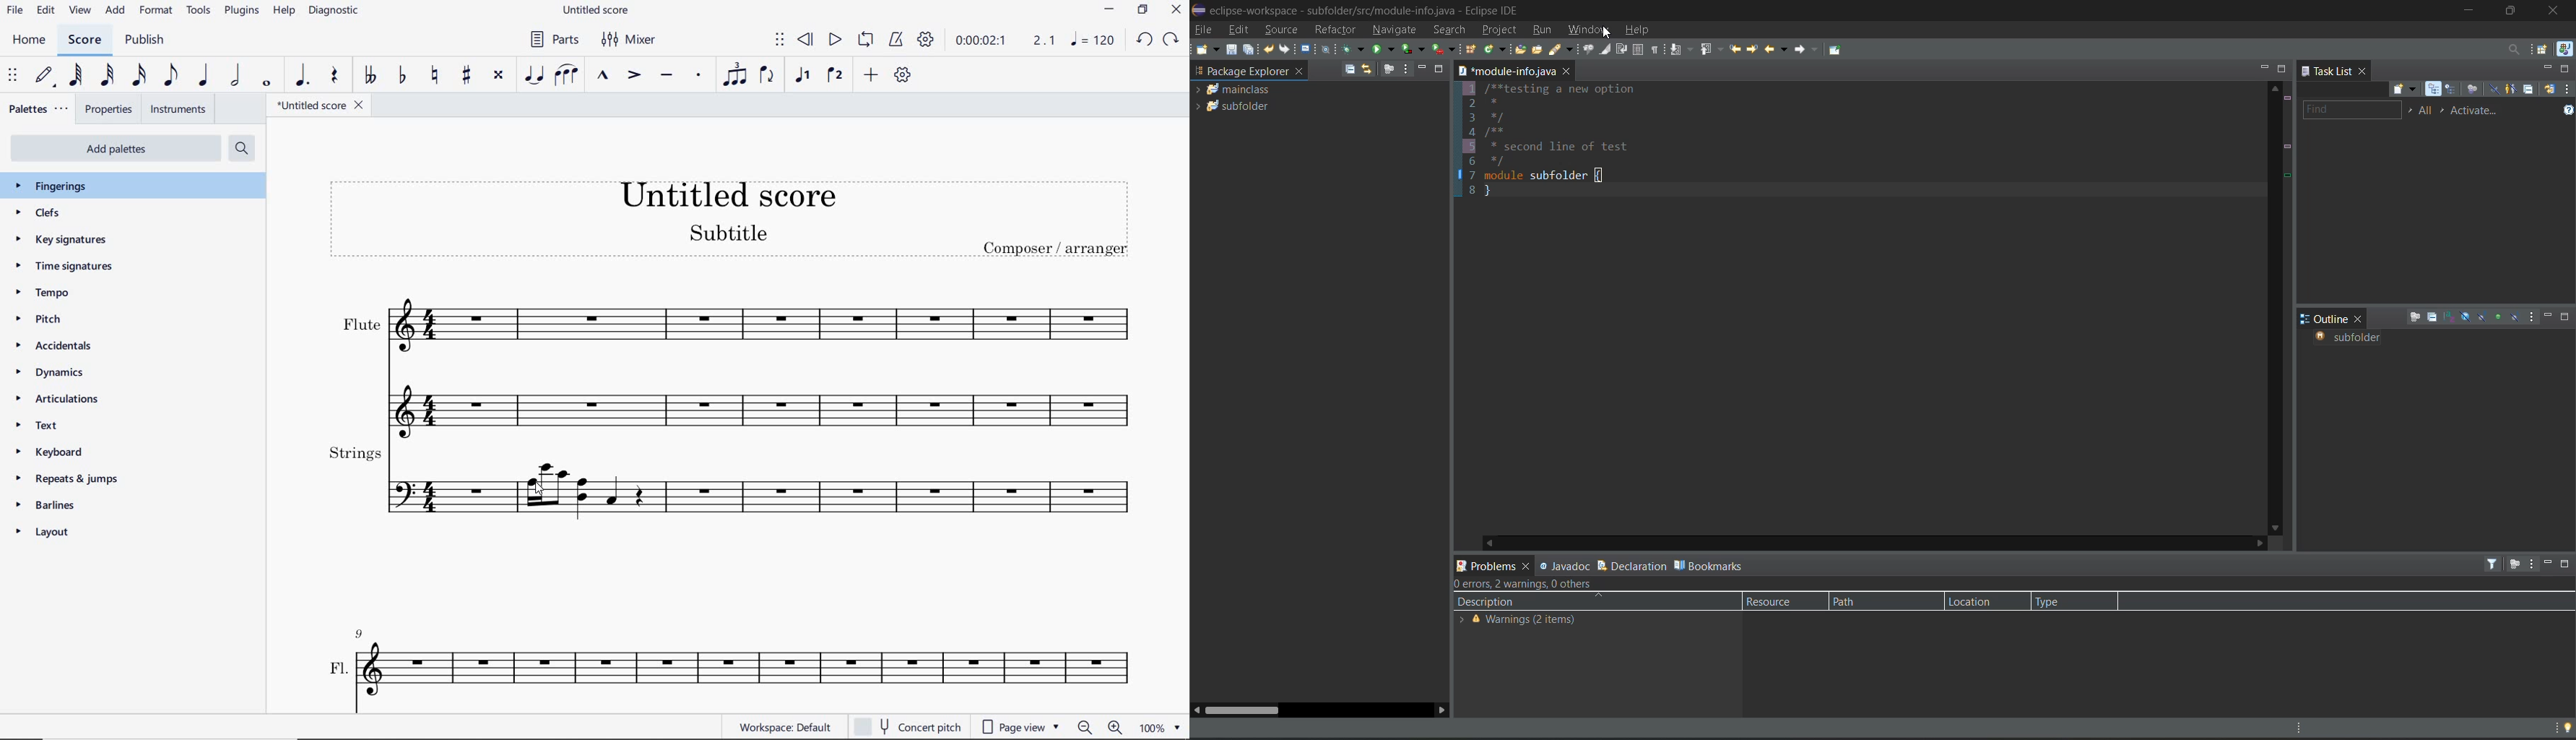  I want to click on half note, so click(237, 75).